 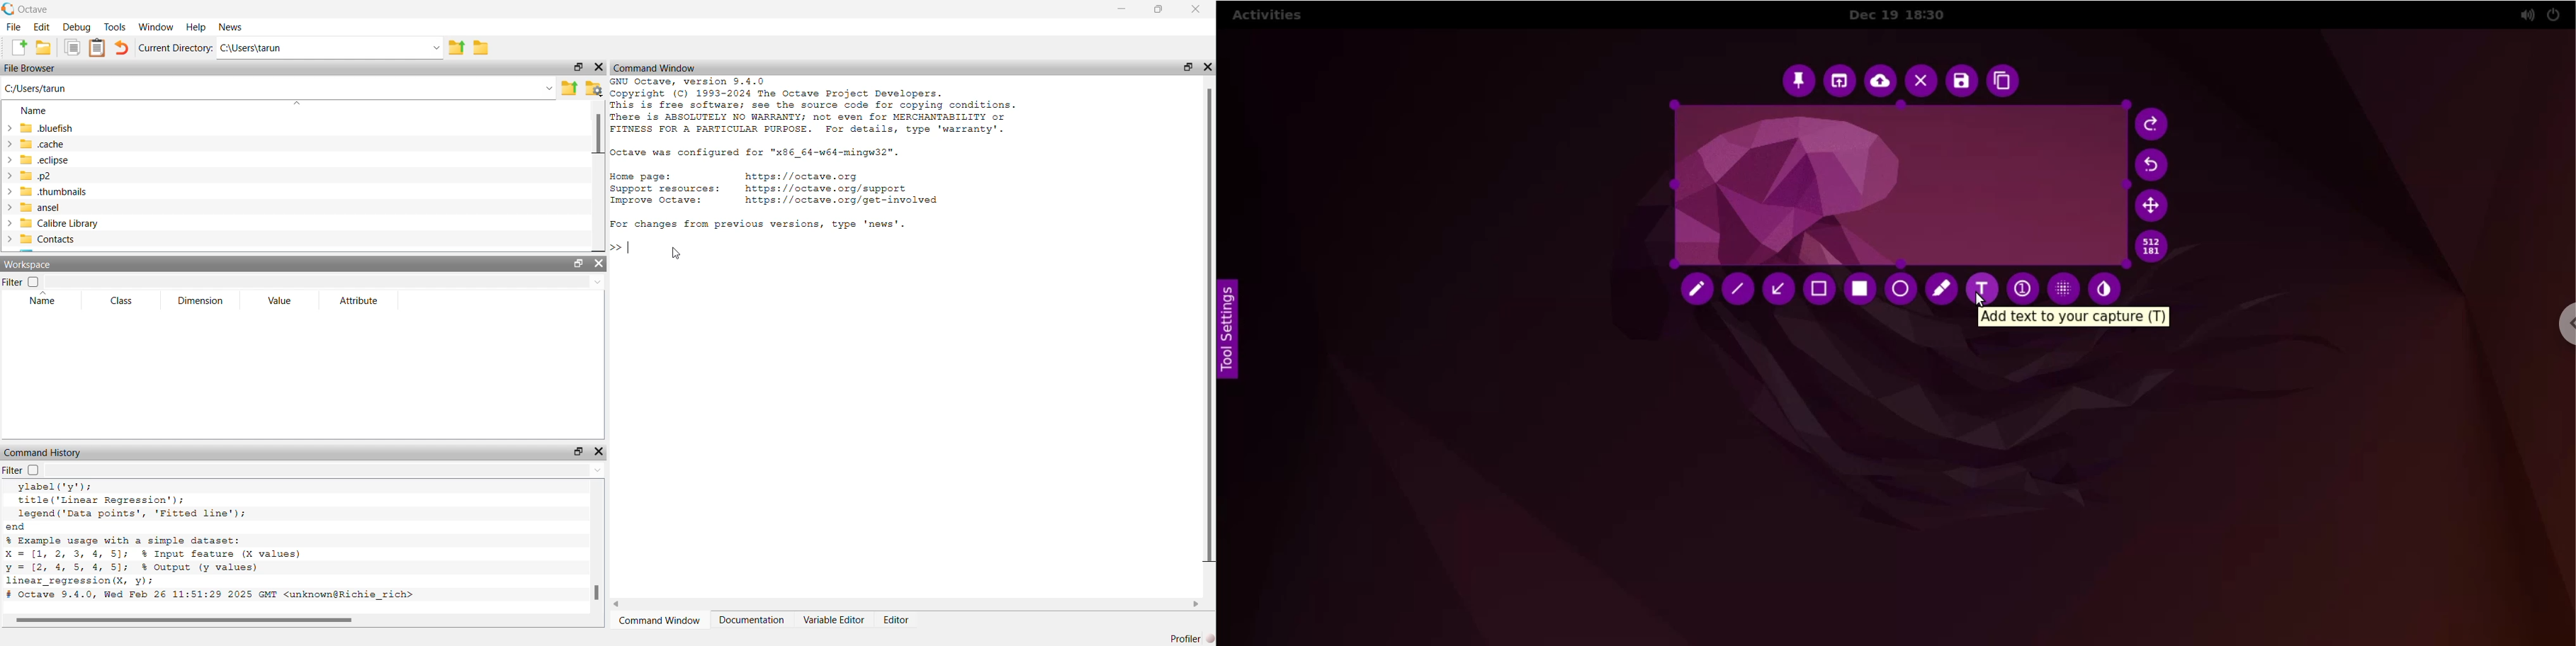 I want to click on news, so click(x=231, y=28).